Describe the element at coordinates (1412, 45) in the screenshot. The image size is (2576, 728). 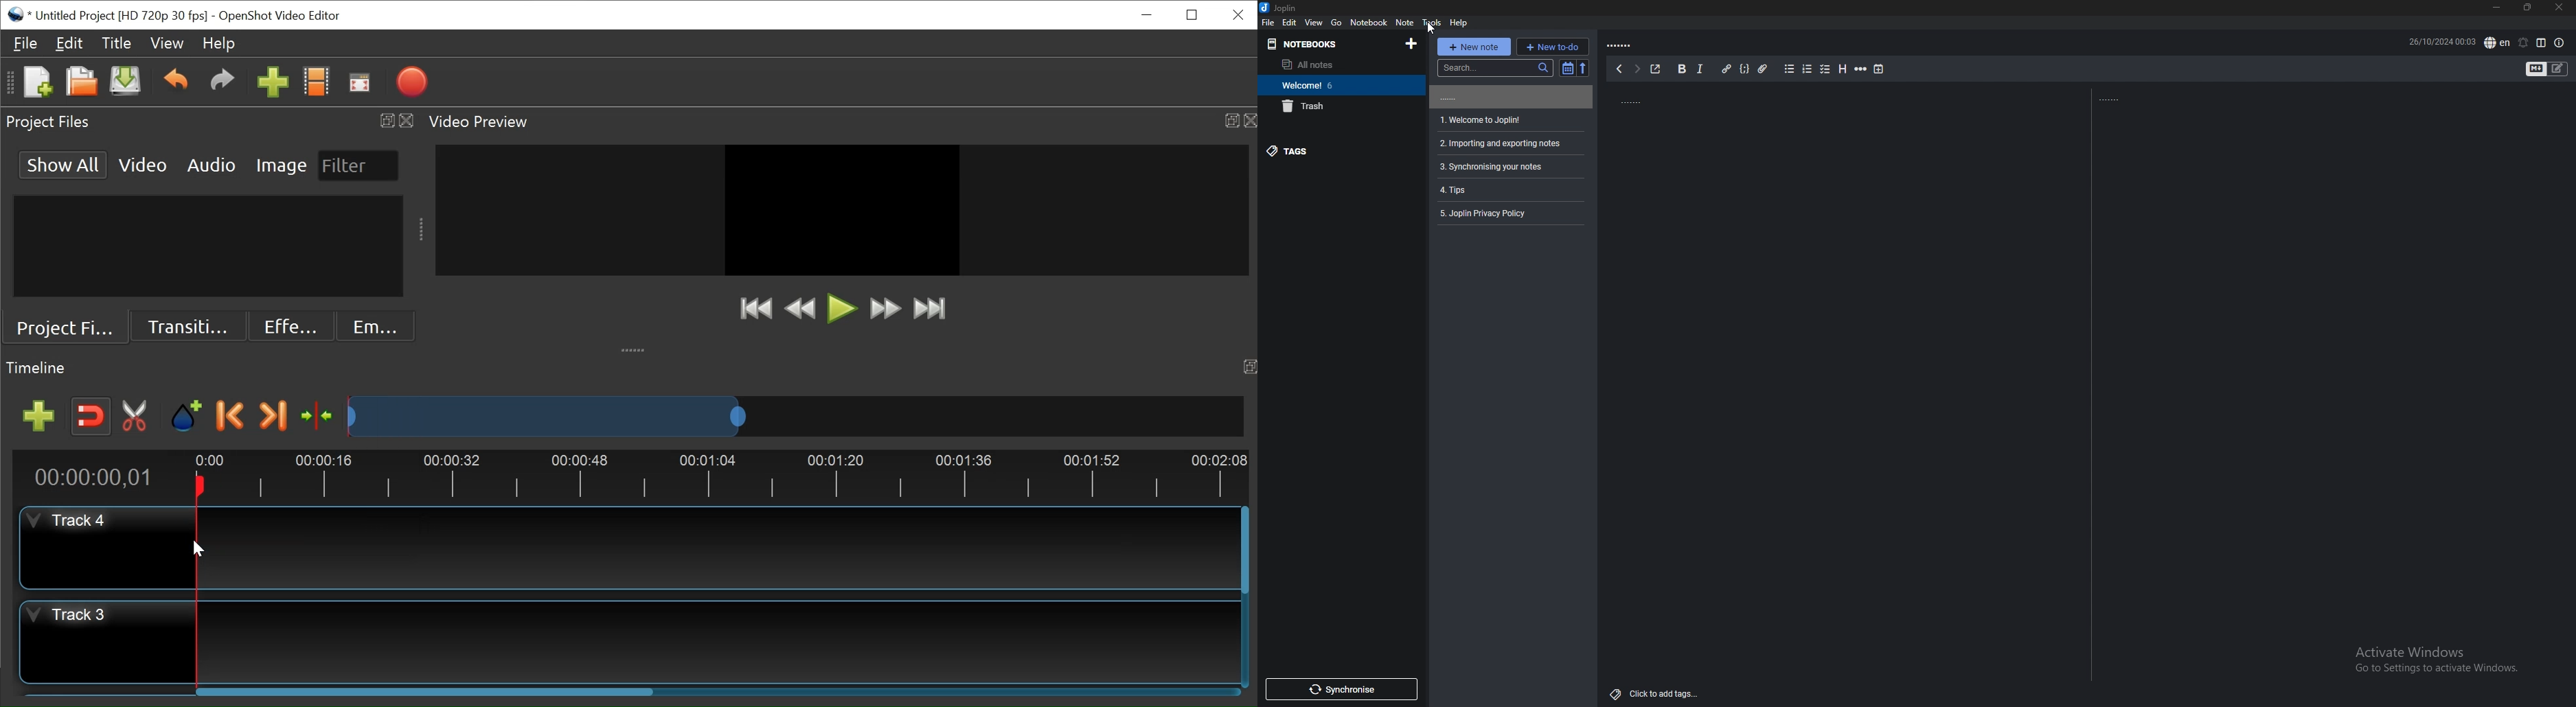
I see `add notebooks` at that location.